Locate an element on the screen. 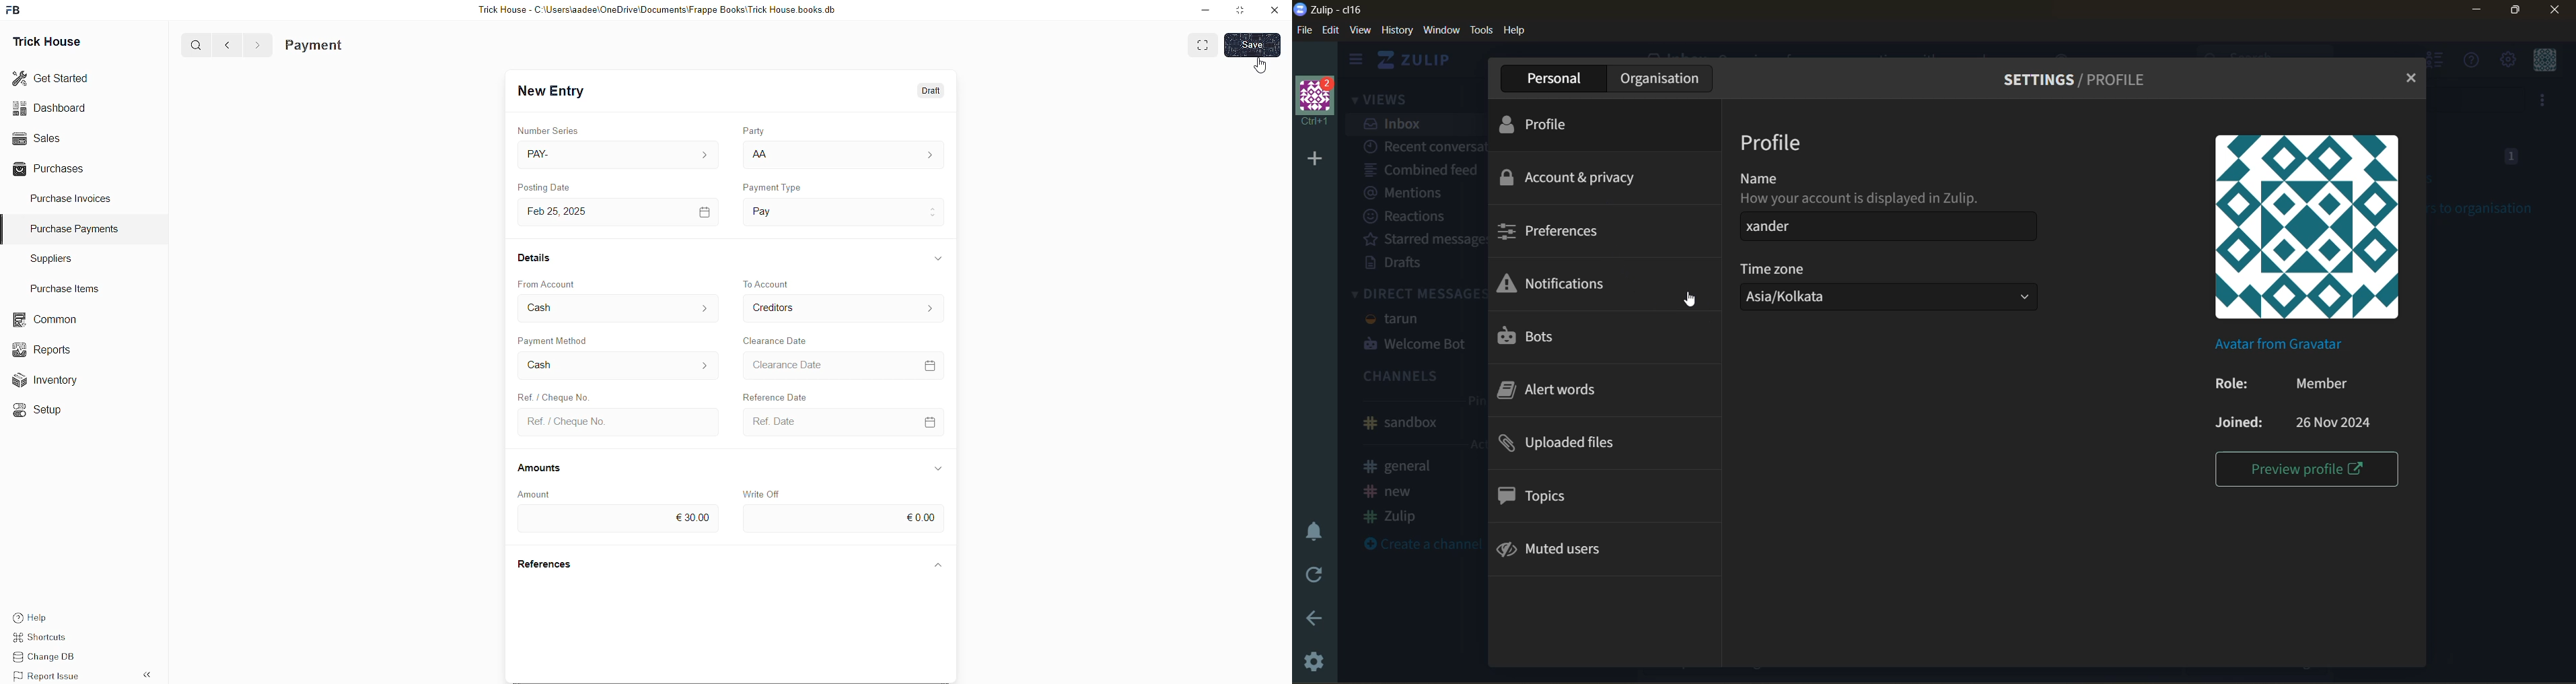 The width and height of the screenshot is (2576, 700). Reference Date is located at coordinates (773, 395).